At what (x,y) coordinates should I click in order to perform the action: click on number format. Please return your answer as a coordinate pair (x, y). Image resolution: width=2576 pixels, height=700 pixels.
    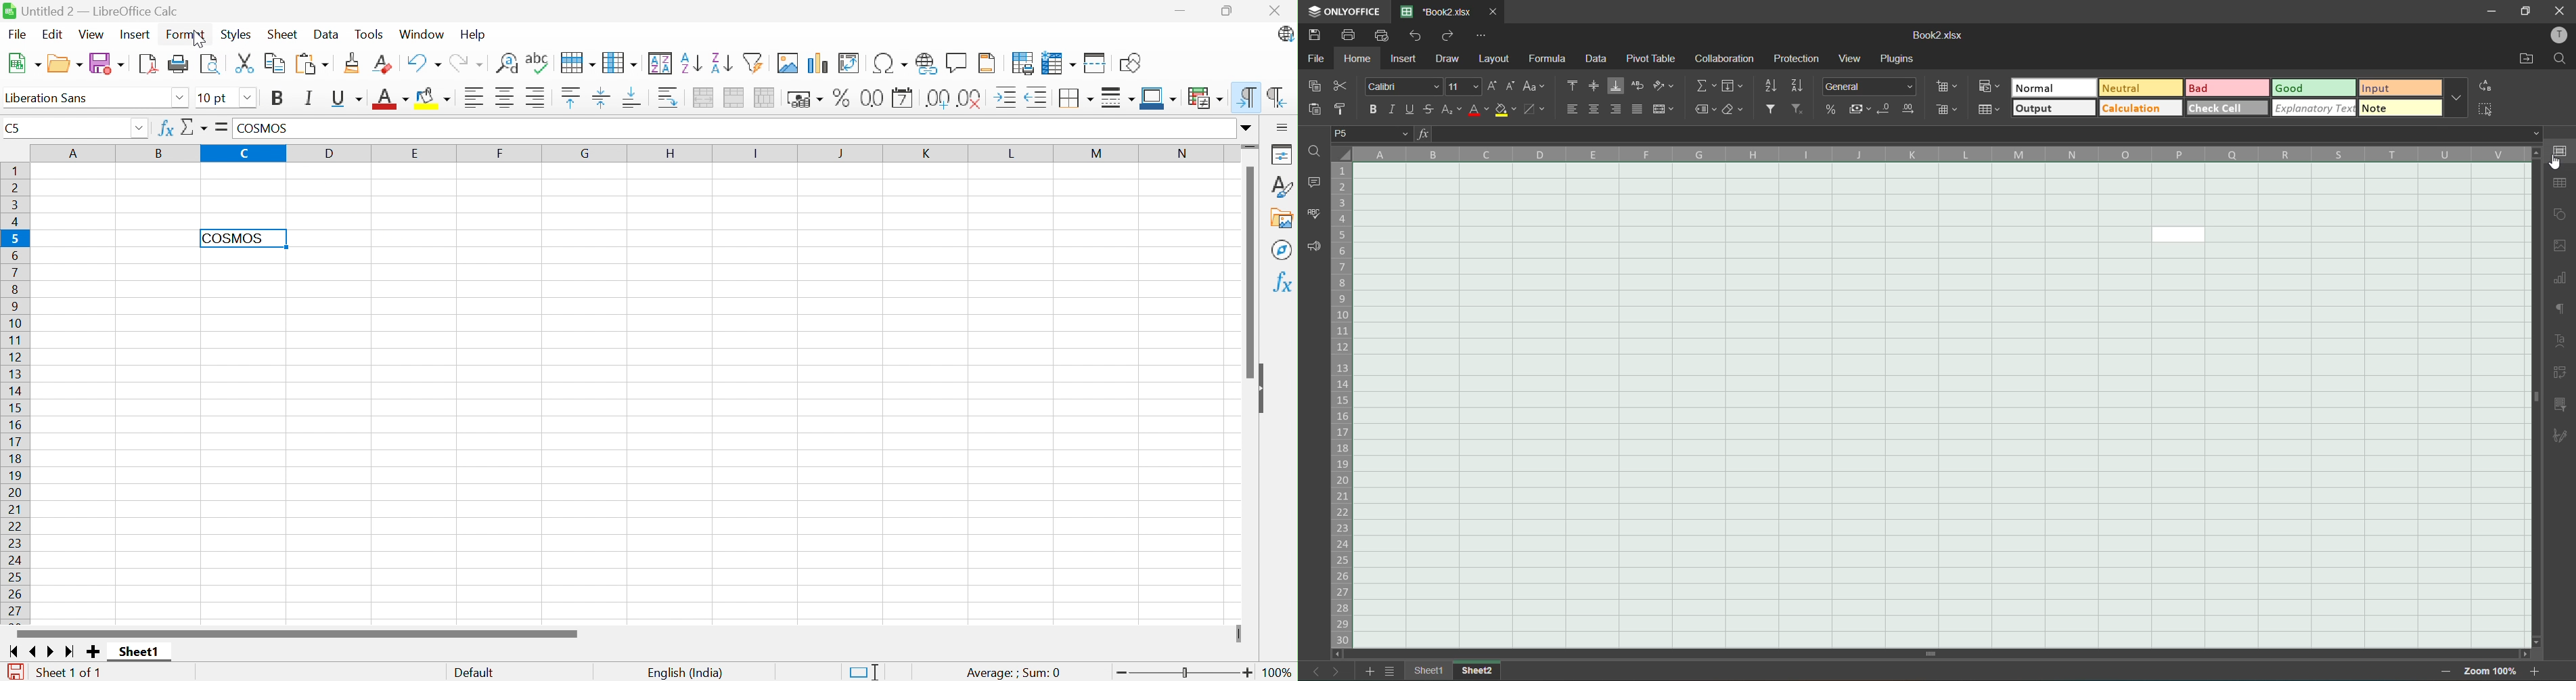
    Looking at the image, I should click on (1873, 87).